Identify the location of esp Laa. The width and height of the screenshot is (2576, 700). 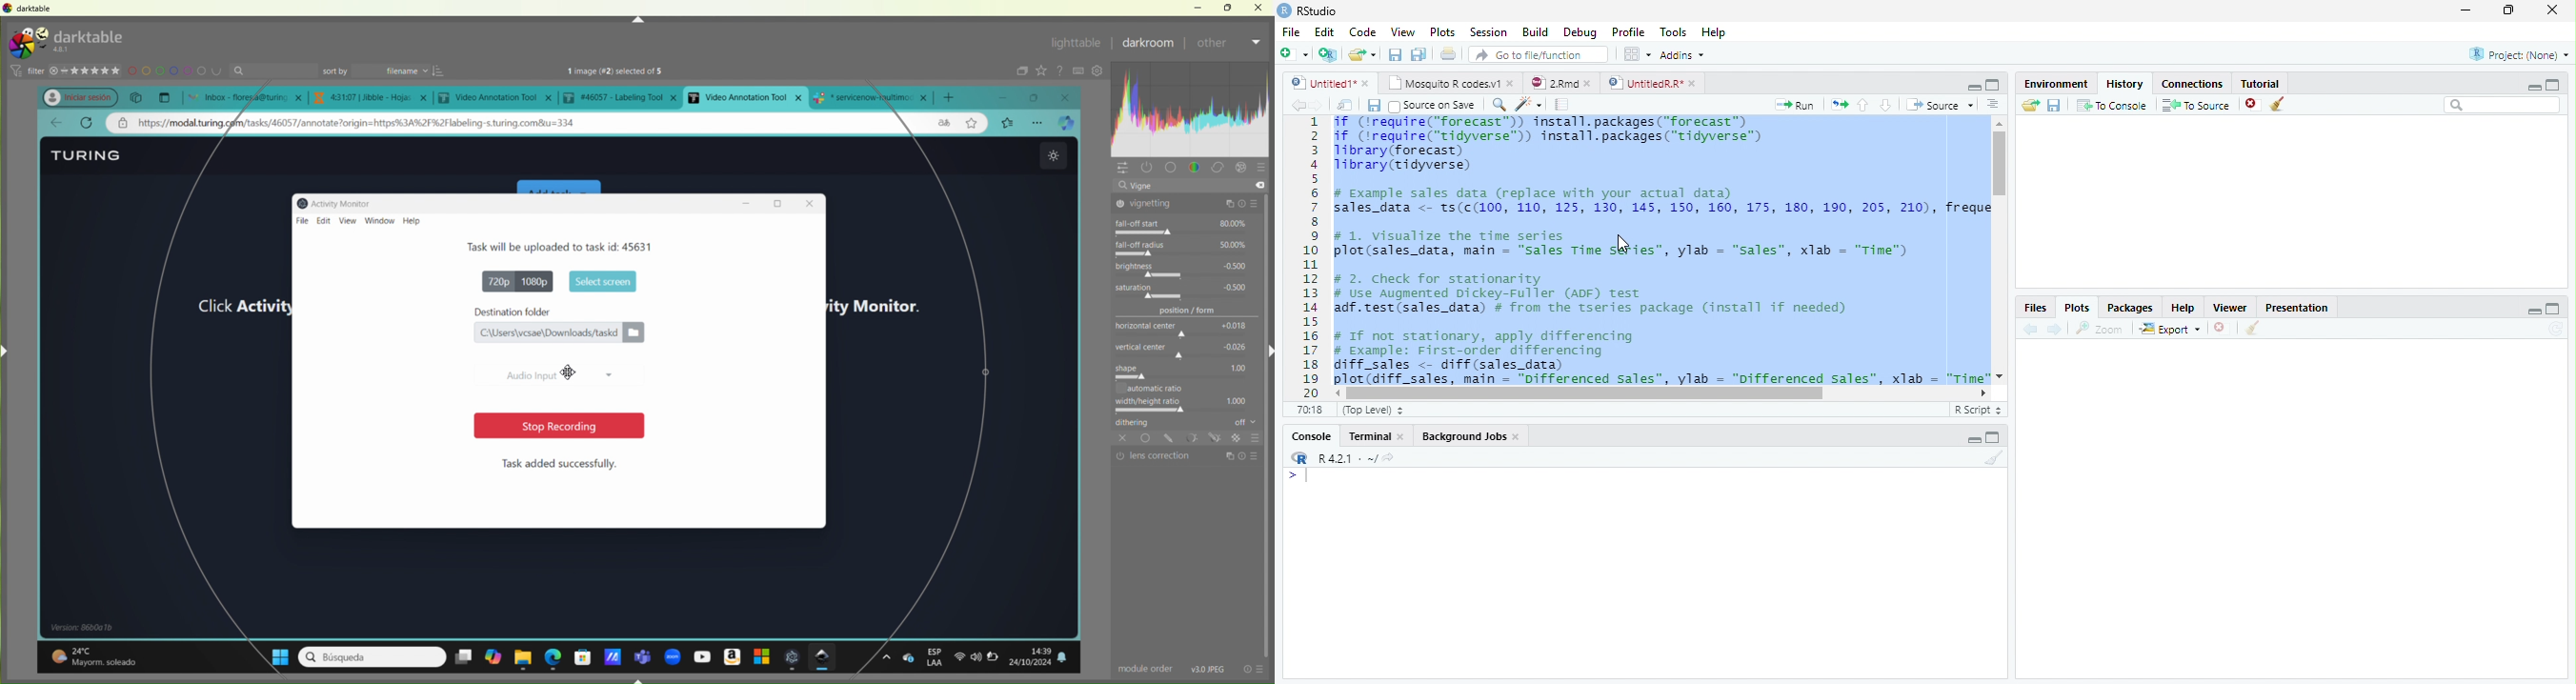
(936, 657).